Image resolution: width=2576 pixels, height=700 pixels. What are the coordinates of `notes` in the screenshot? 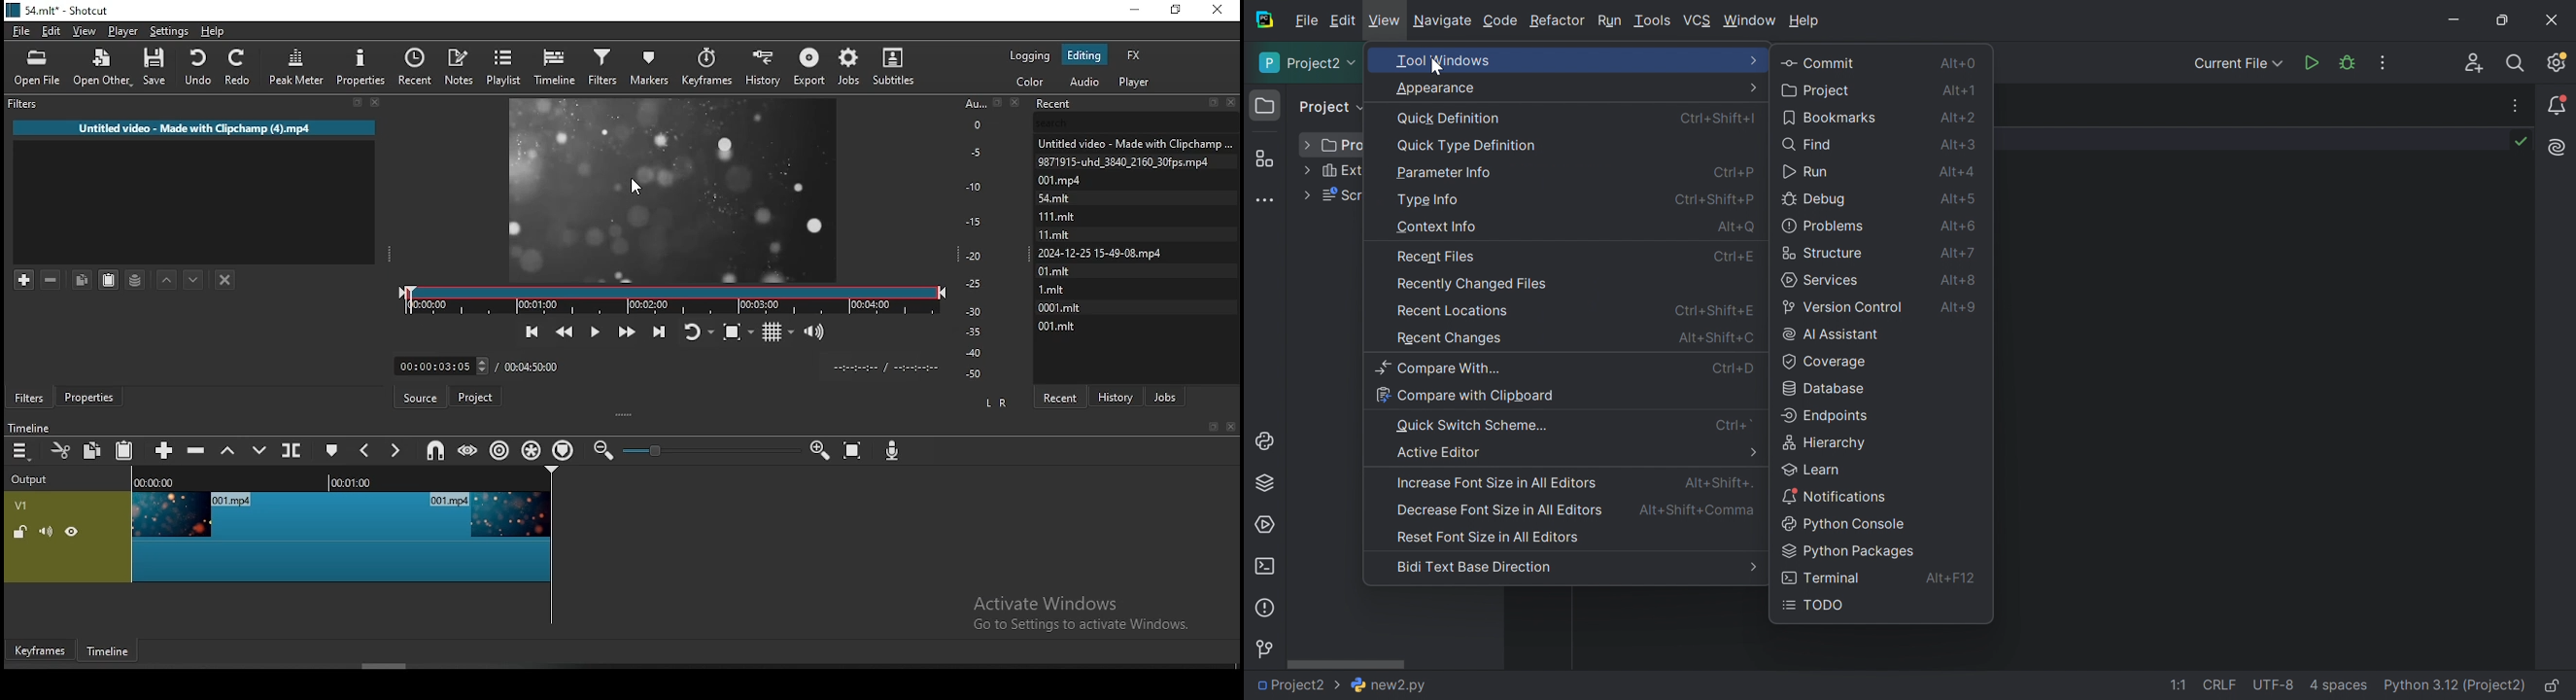 It's located at (460, 63).